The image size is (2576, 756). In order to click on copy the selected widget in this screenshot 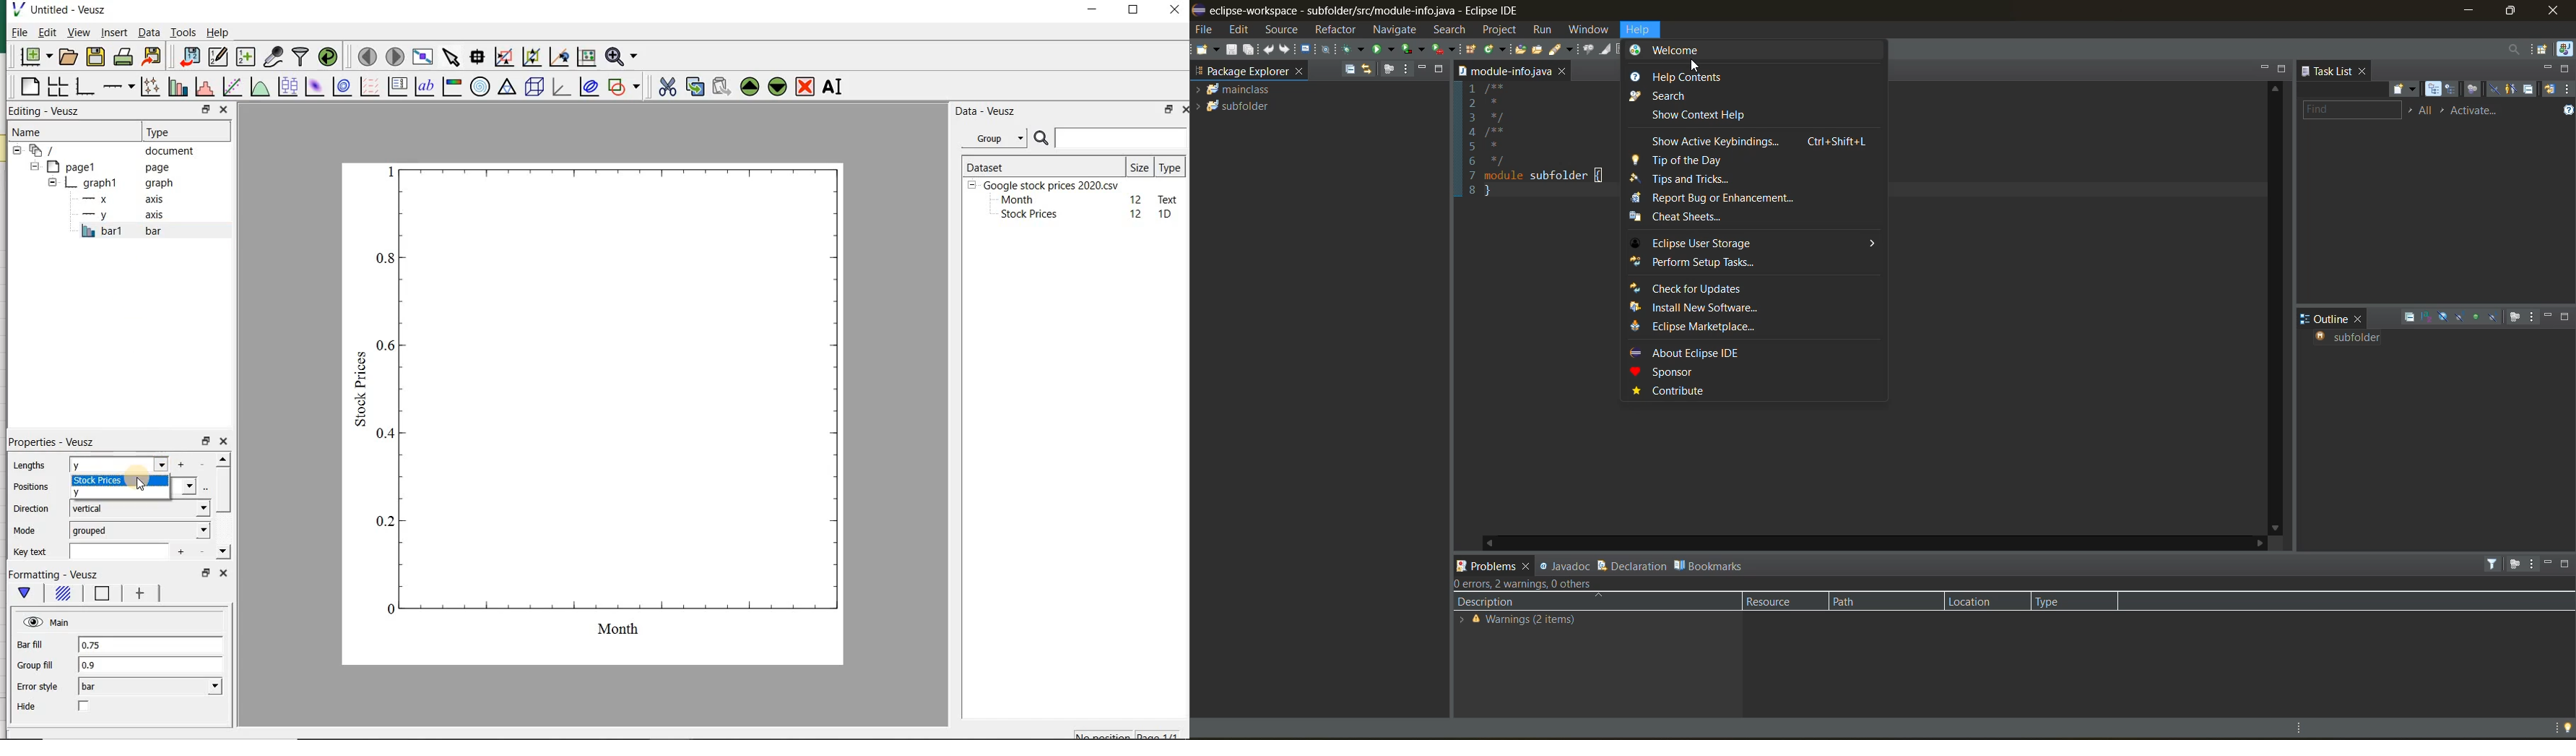, I will do `click(694, 87)`.